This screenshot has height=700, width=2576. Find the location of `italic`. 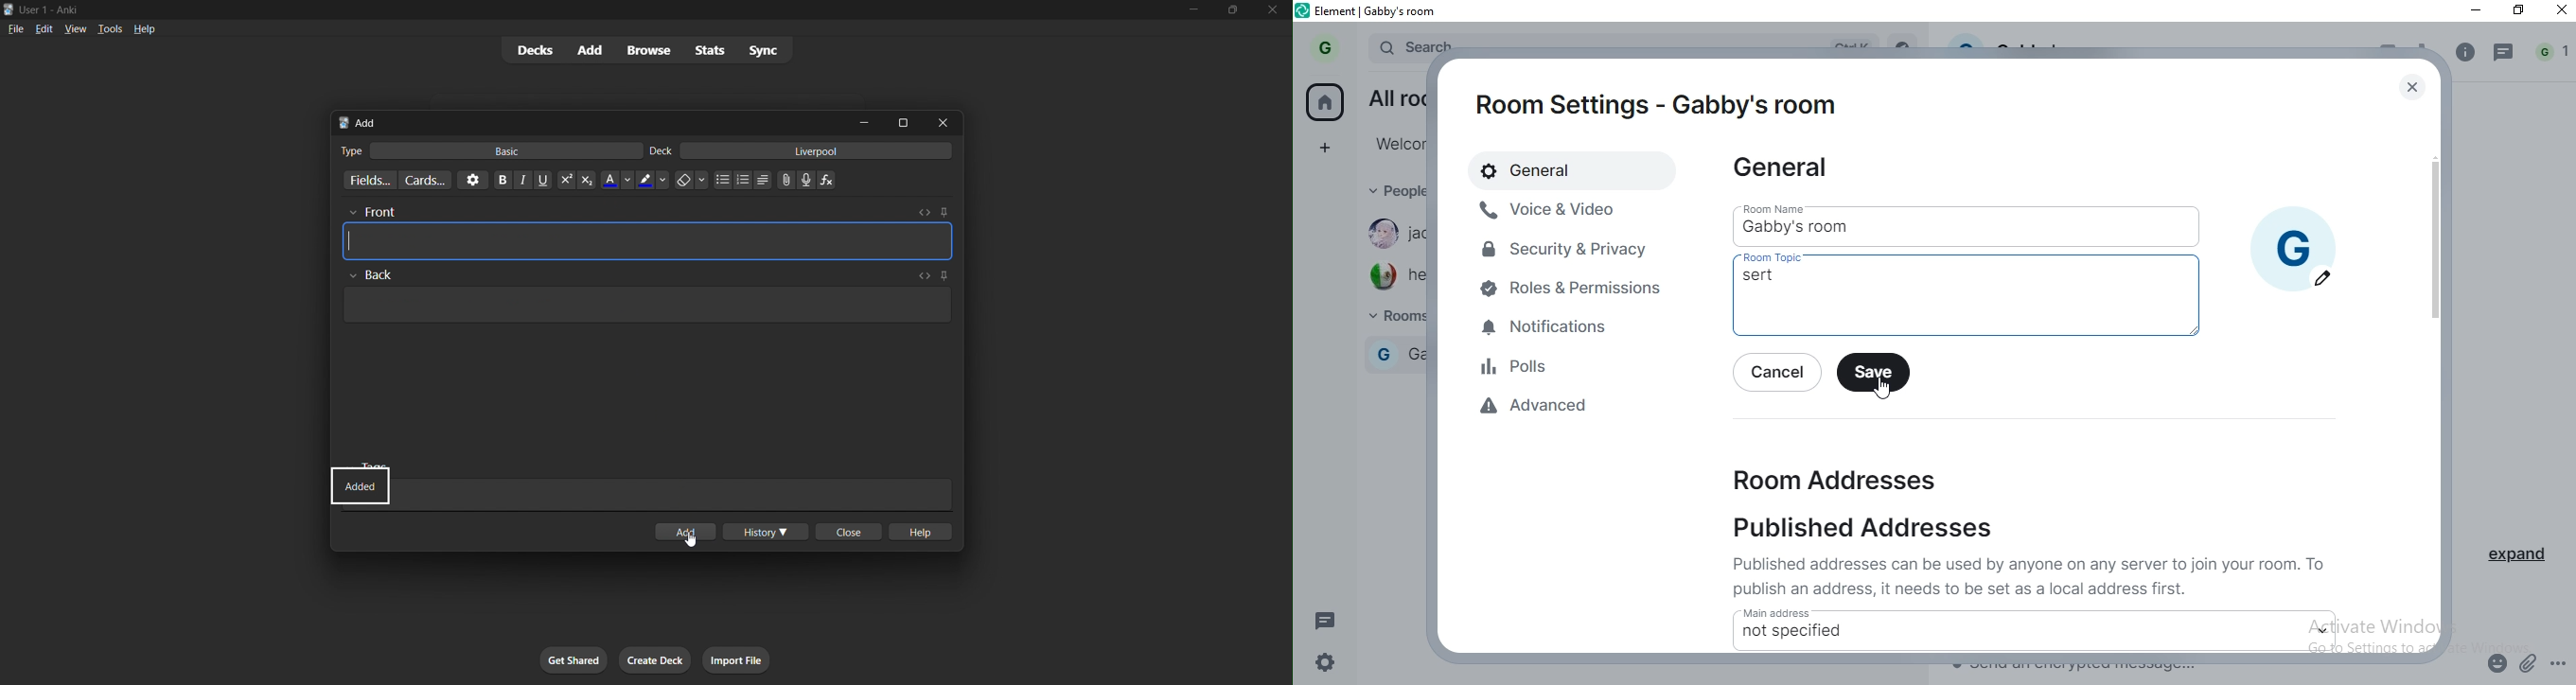

italic is located at coordinates (518, 179).